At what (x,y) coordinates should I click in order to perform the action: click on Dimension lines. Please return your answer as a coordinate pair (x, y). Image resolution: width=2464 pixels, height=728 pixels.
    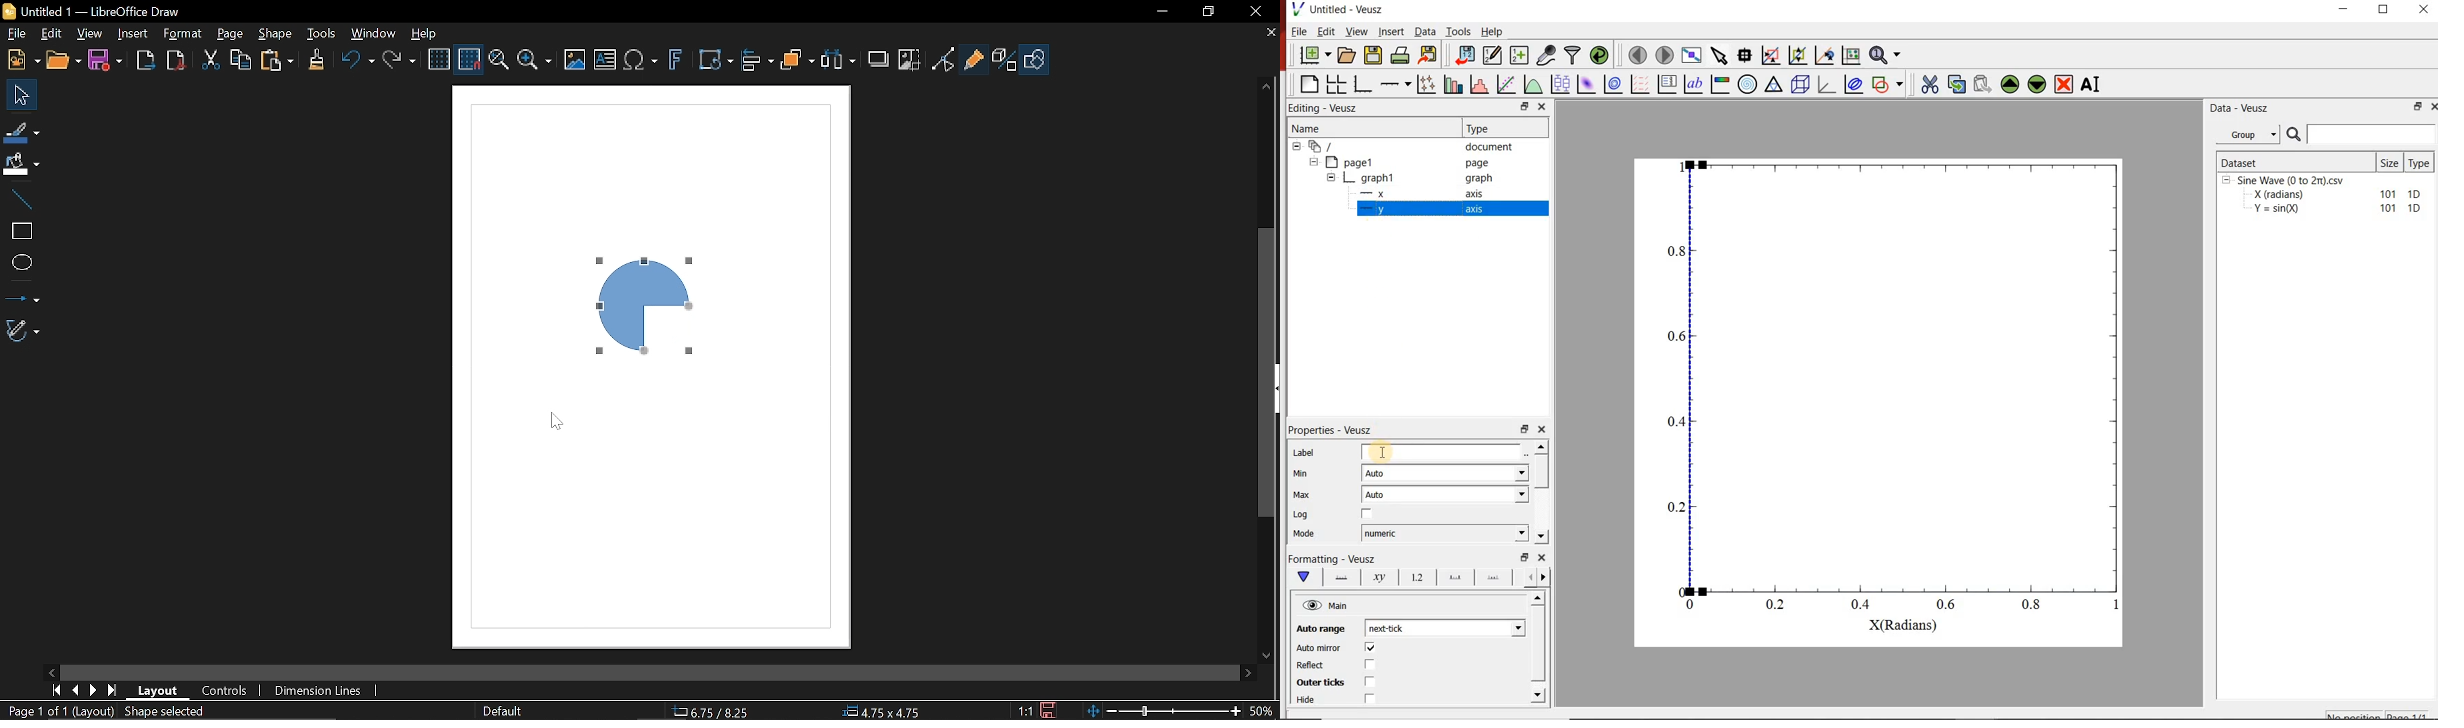
    Looking at the image, I should click on (320, 688).